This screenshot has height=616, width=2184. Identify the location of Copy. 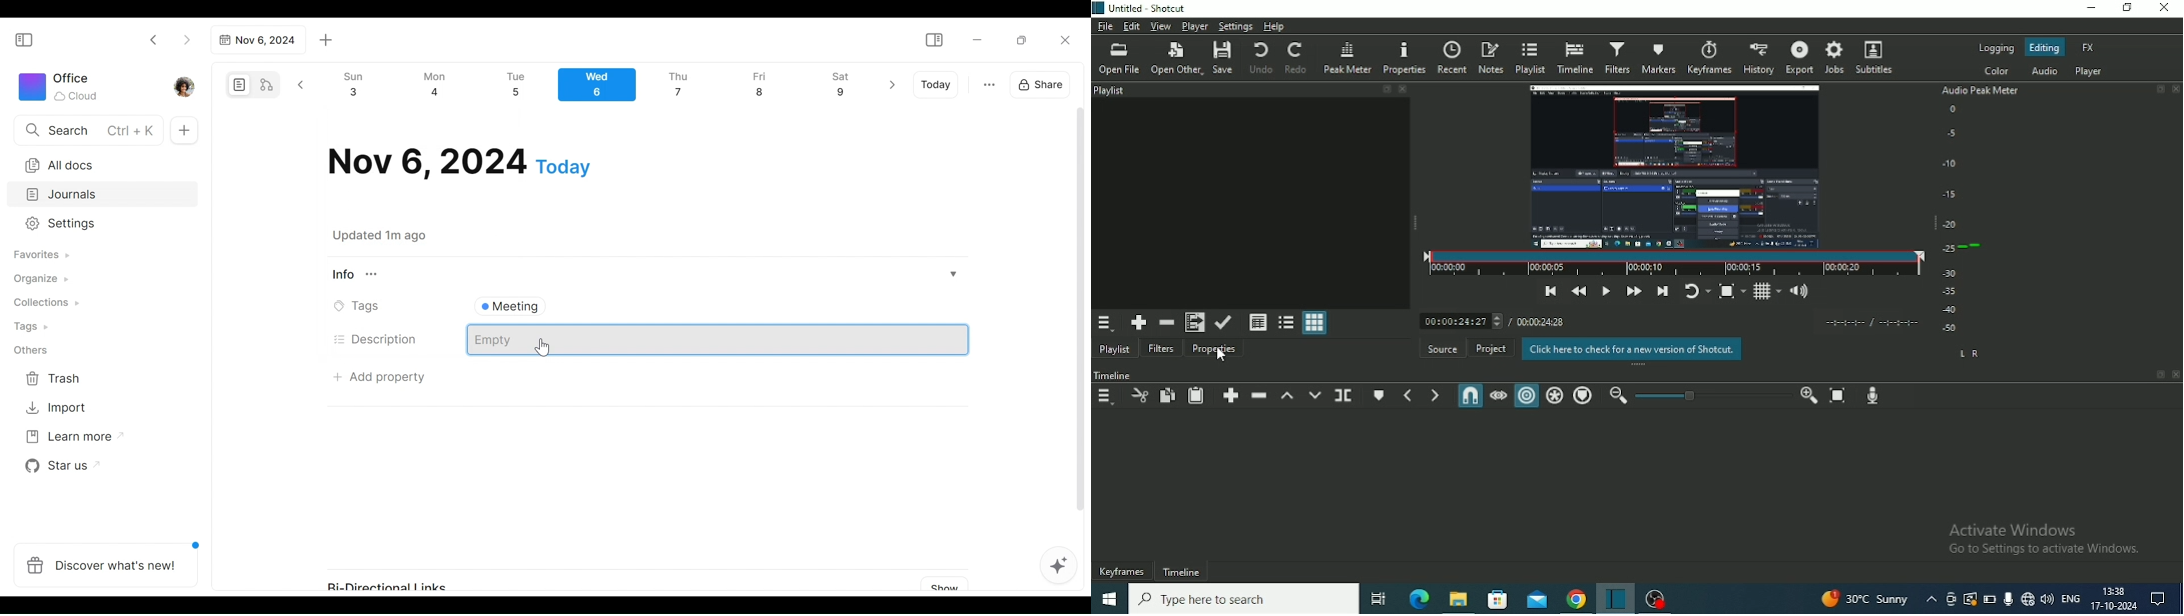
(1166, 395).